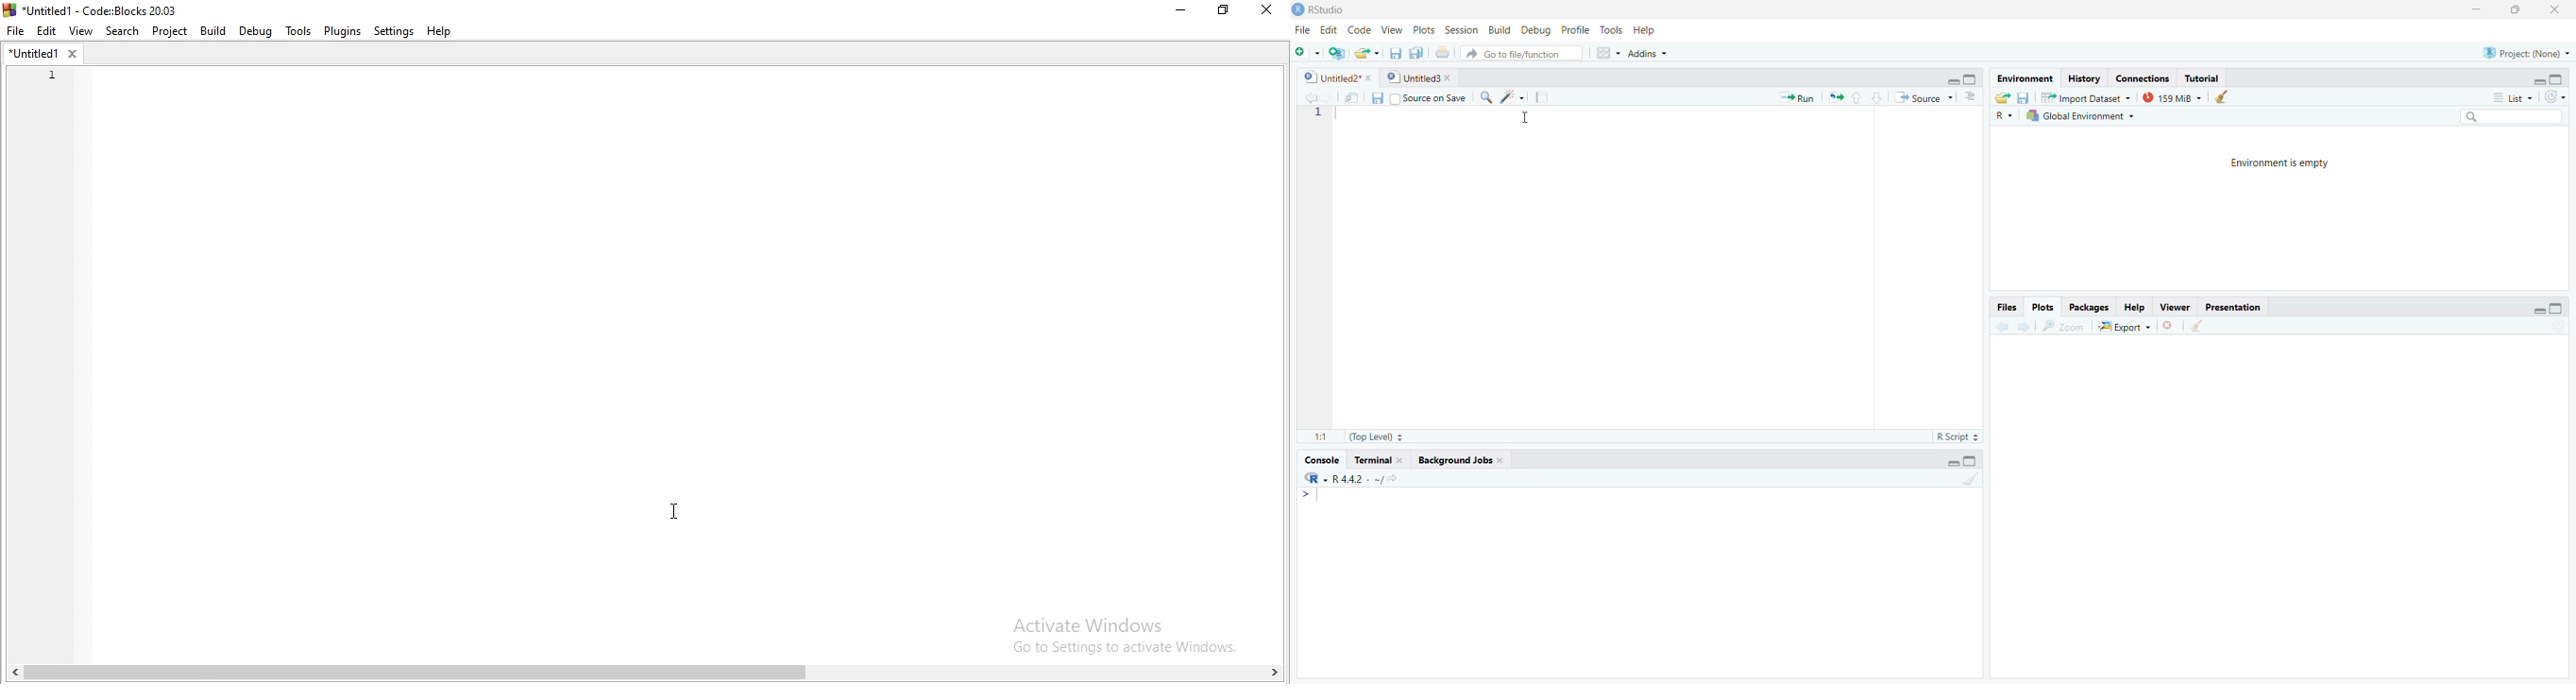  What do you see at coordinates (1422, 30) in the screenshot?
I see `Plots` at bounding box center [1422, 30].